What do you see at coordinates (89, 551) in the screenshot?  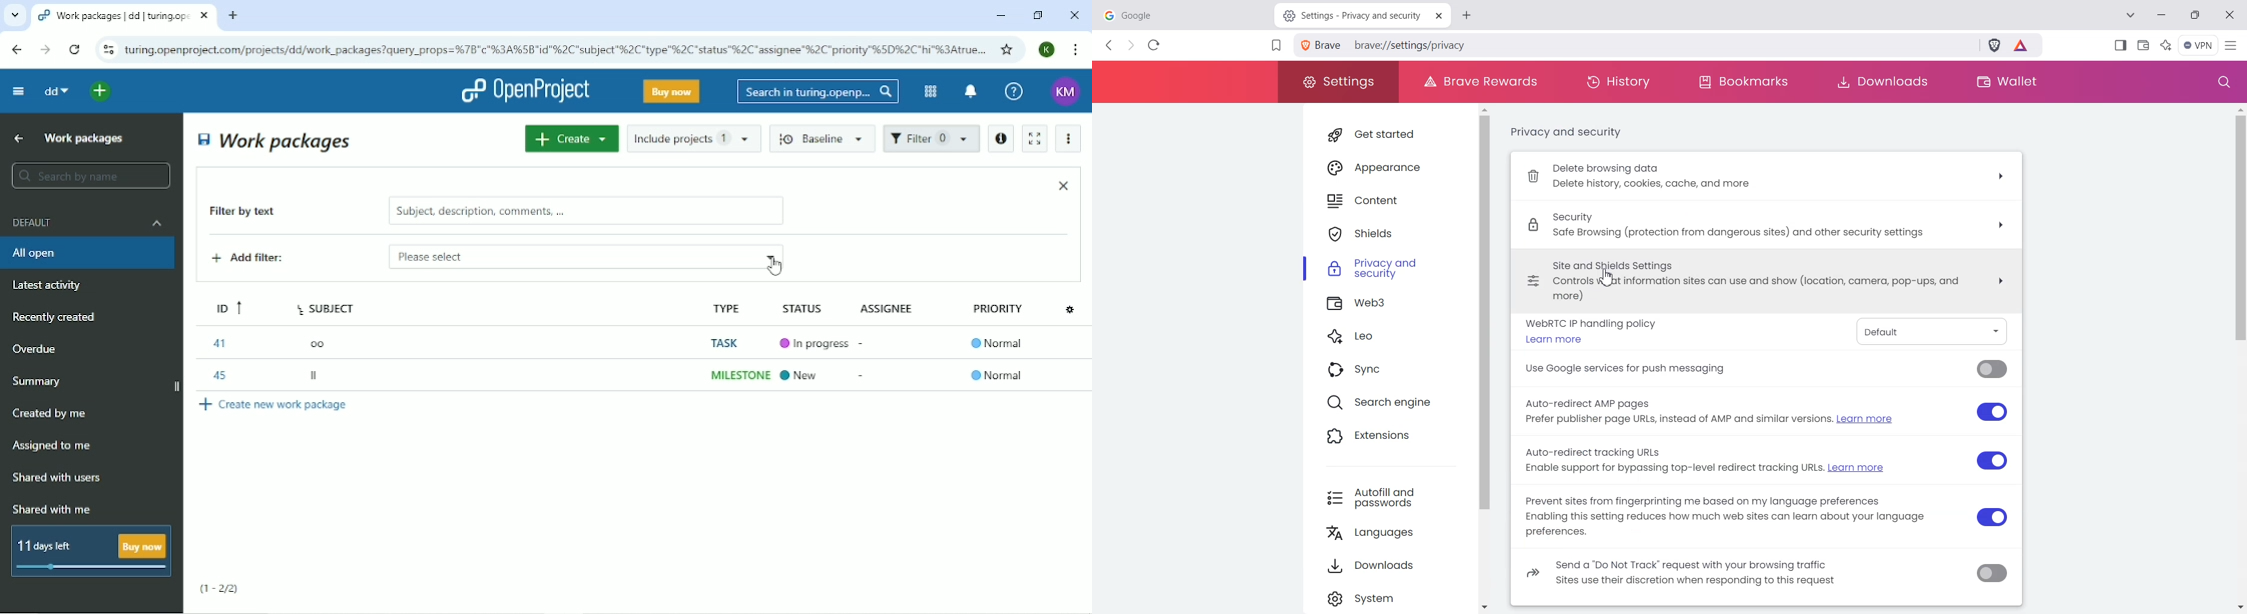 I see `11 days left buy now` at bounding box center [89, 551].